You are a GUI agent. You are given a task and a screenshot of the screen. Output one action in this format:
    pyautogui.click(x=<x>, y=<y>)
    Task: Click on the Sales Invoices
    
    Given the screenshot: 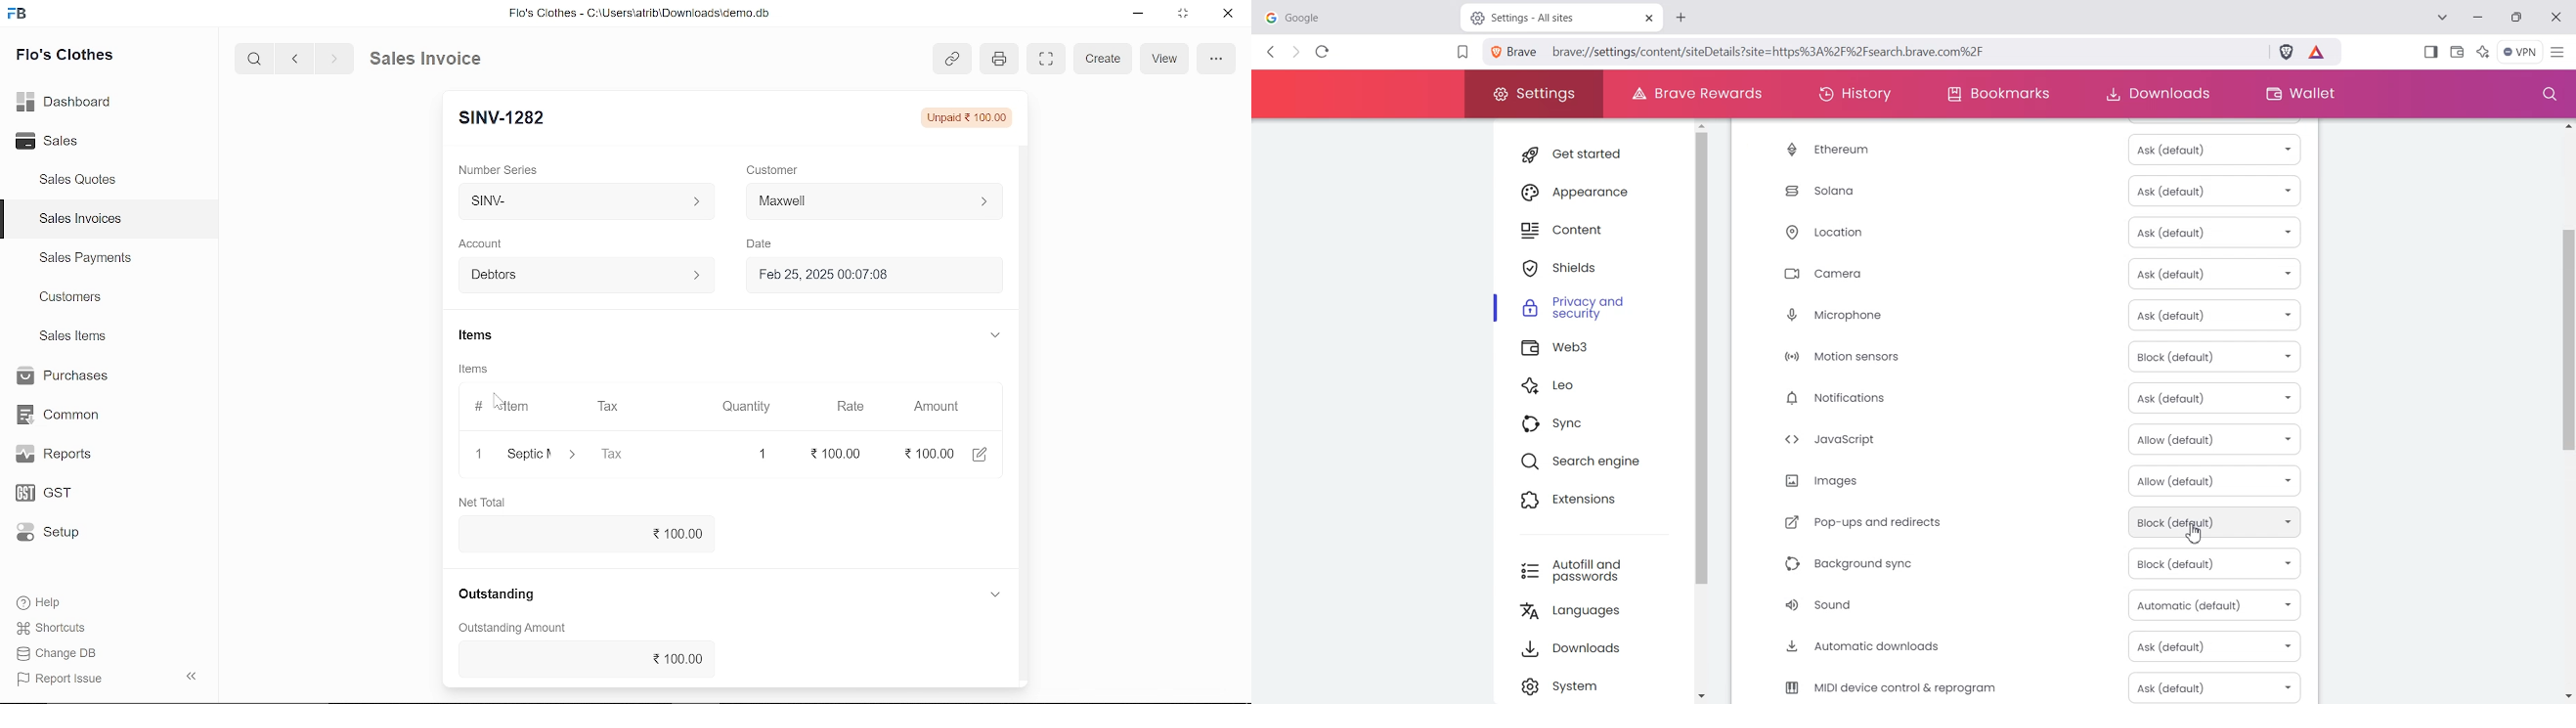 What is the action you would take?
    pyautogui.click(x=80, y=219)
    